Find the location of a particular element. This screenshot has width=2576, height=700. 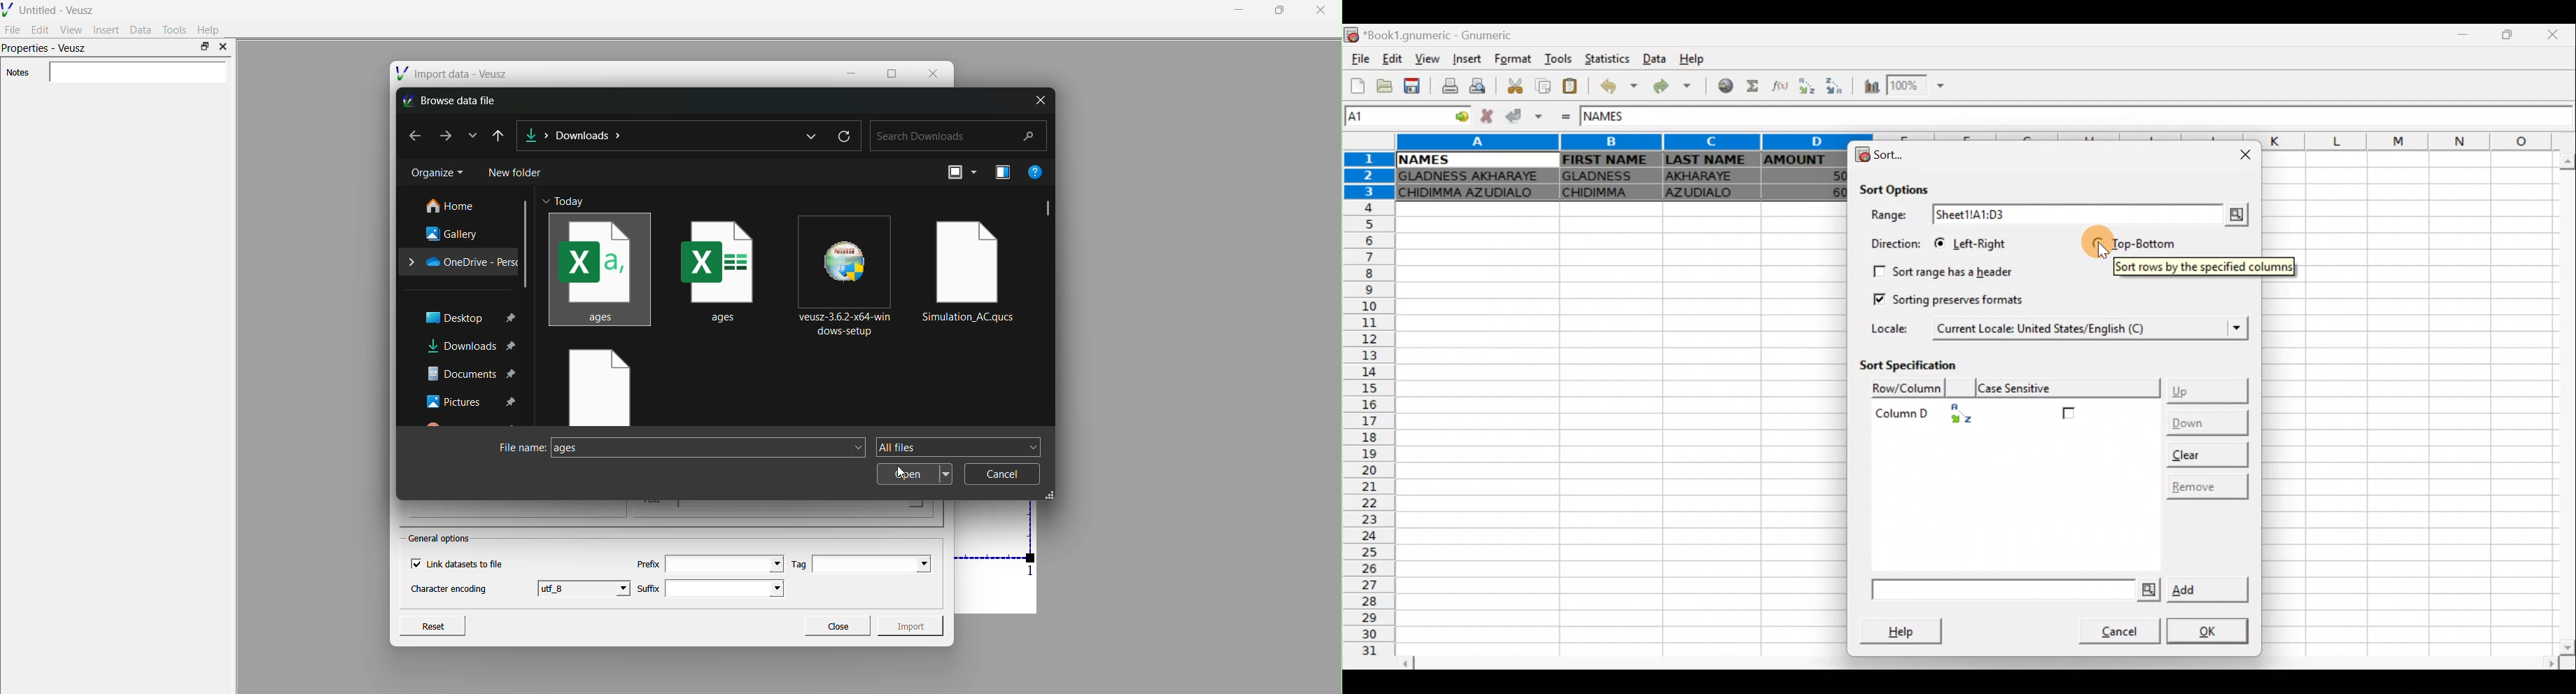

minimise is located at coordinates (853, 72).